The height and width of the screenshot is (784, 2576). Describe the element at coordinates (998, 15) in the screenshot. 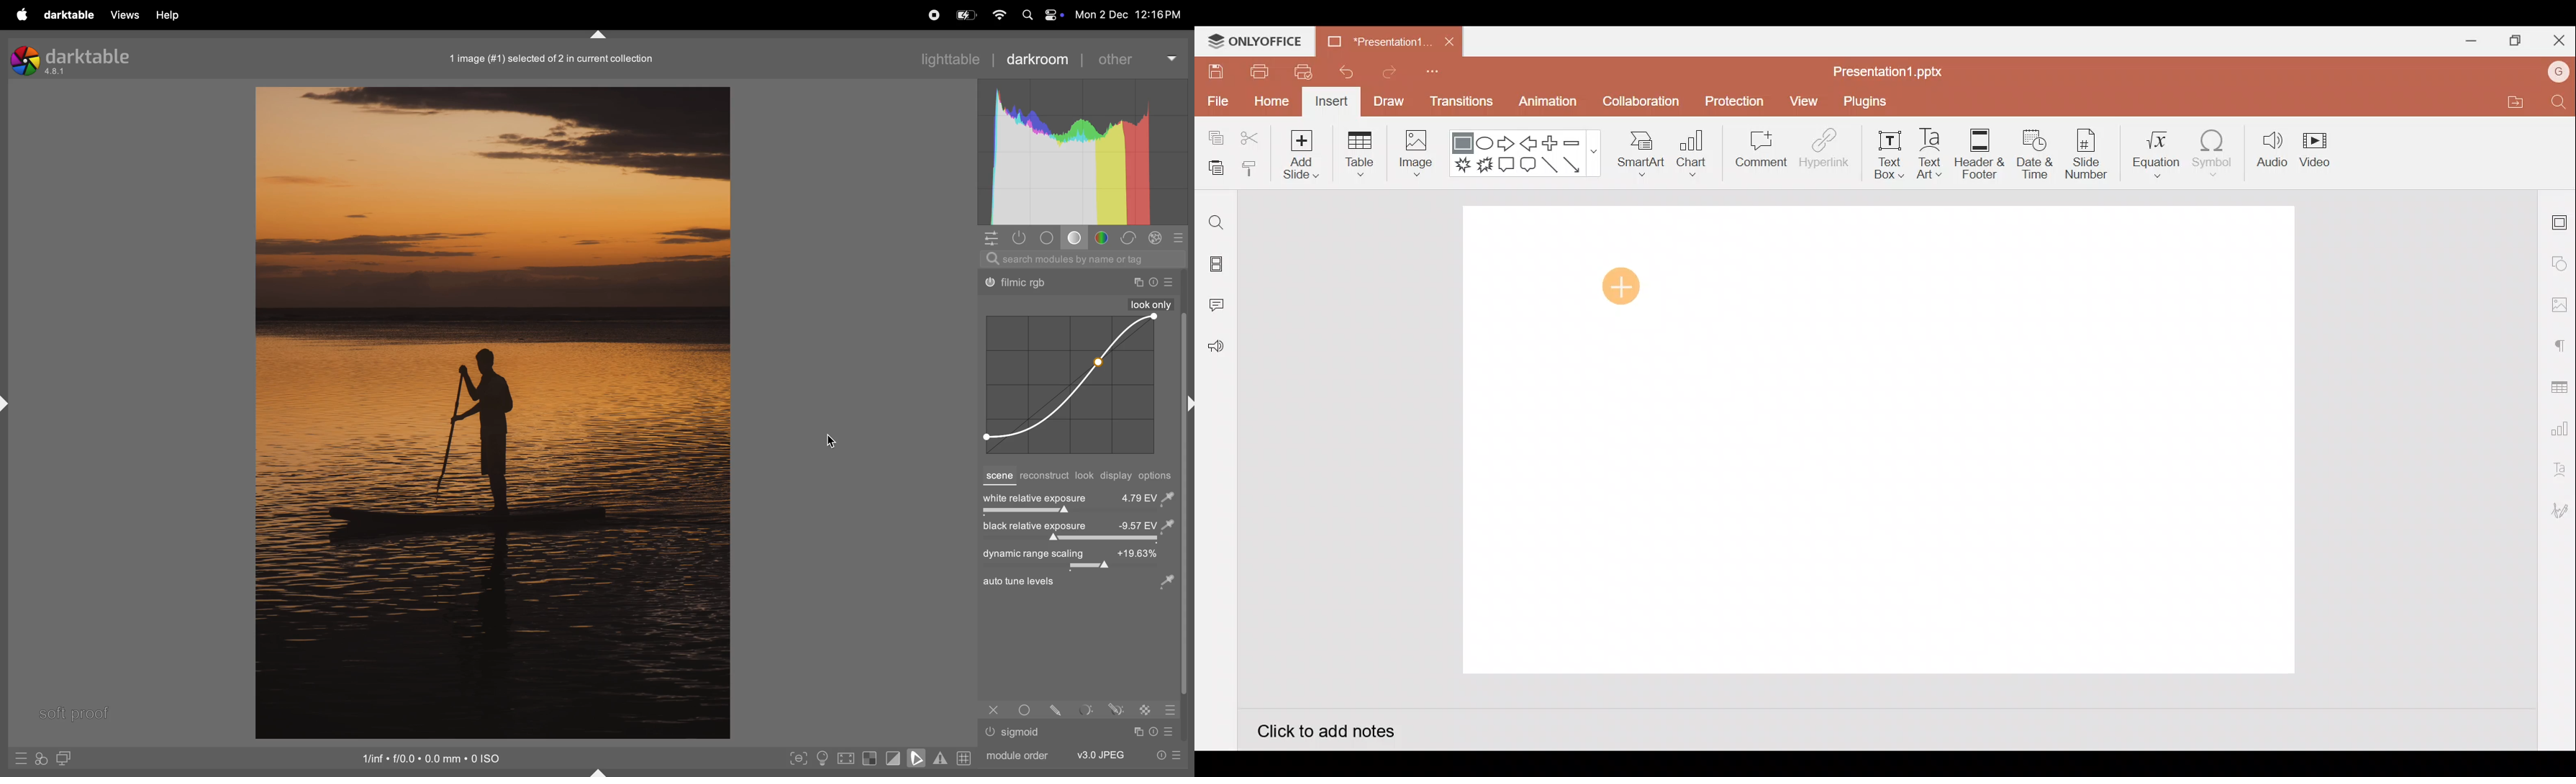

I see `wifi` at that location.